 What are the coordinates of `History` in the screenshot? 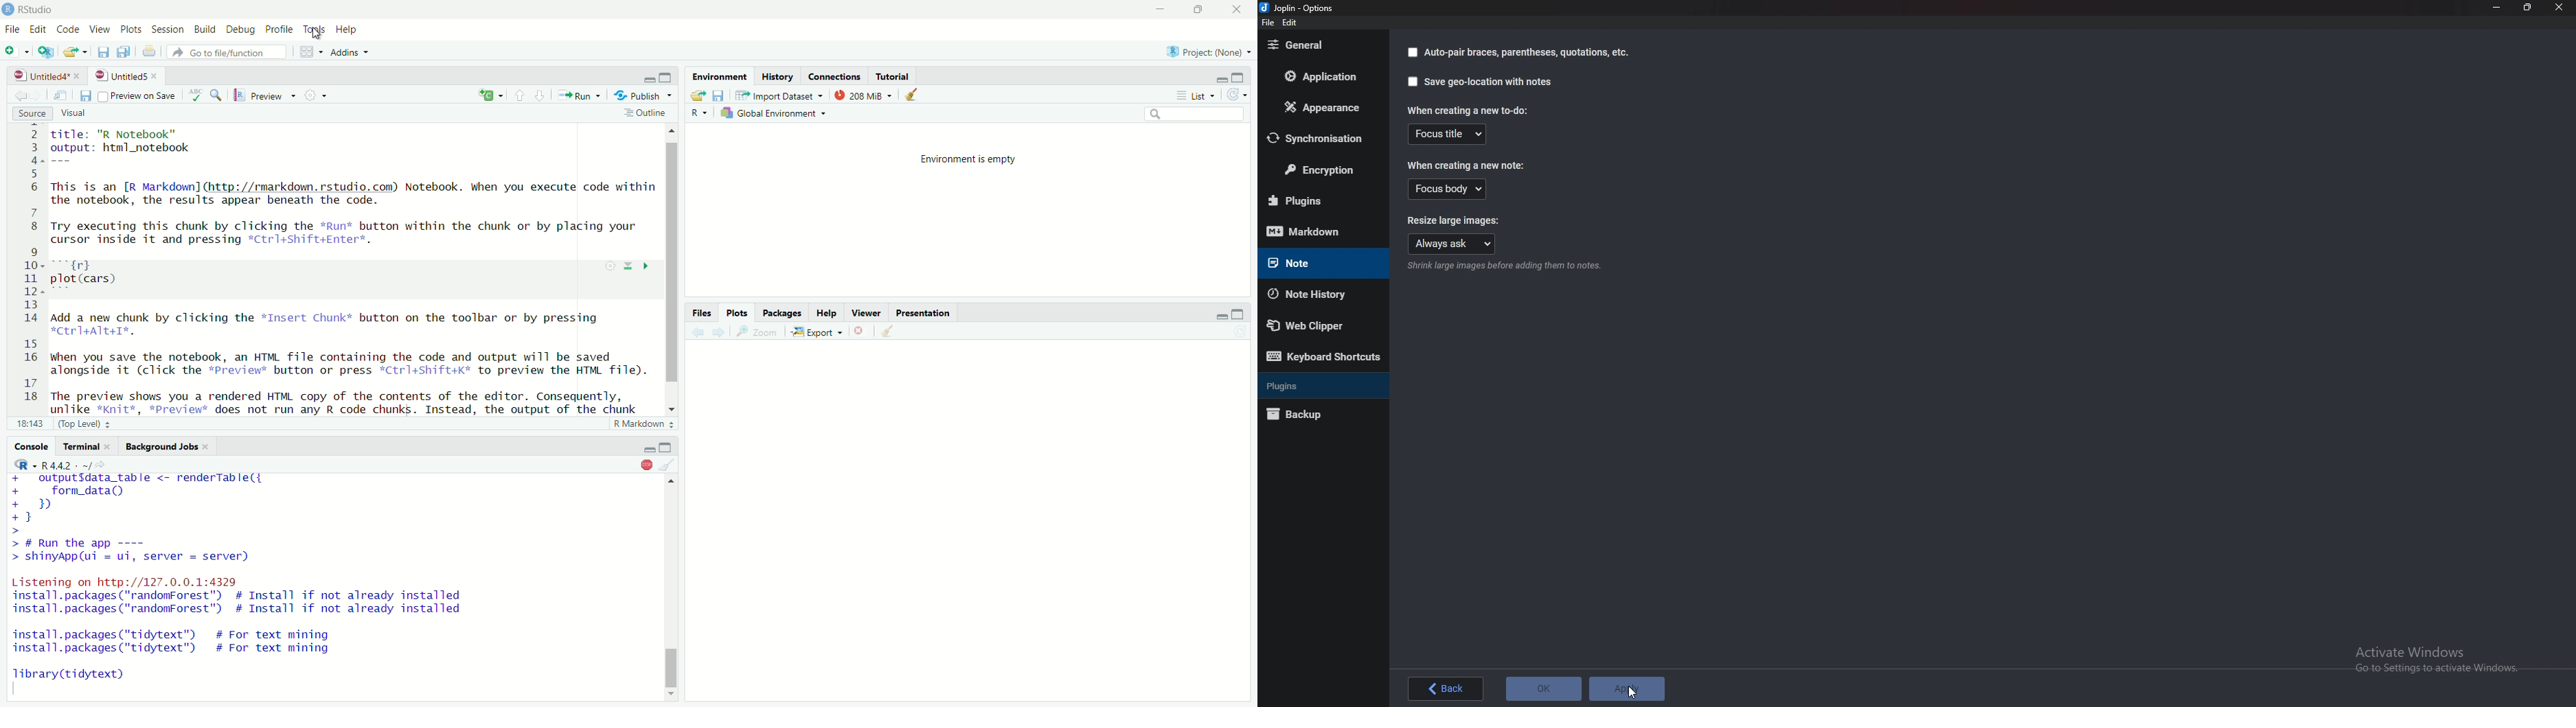 It's located at (776, 76).